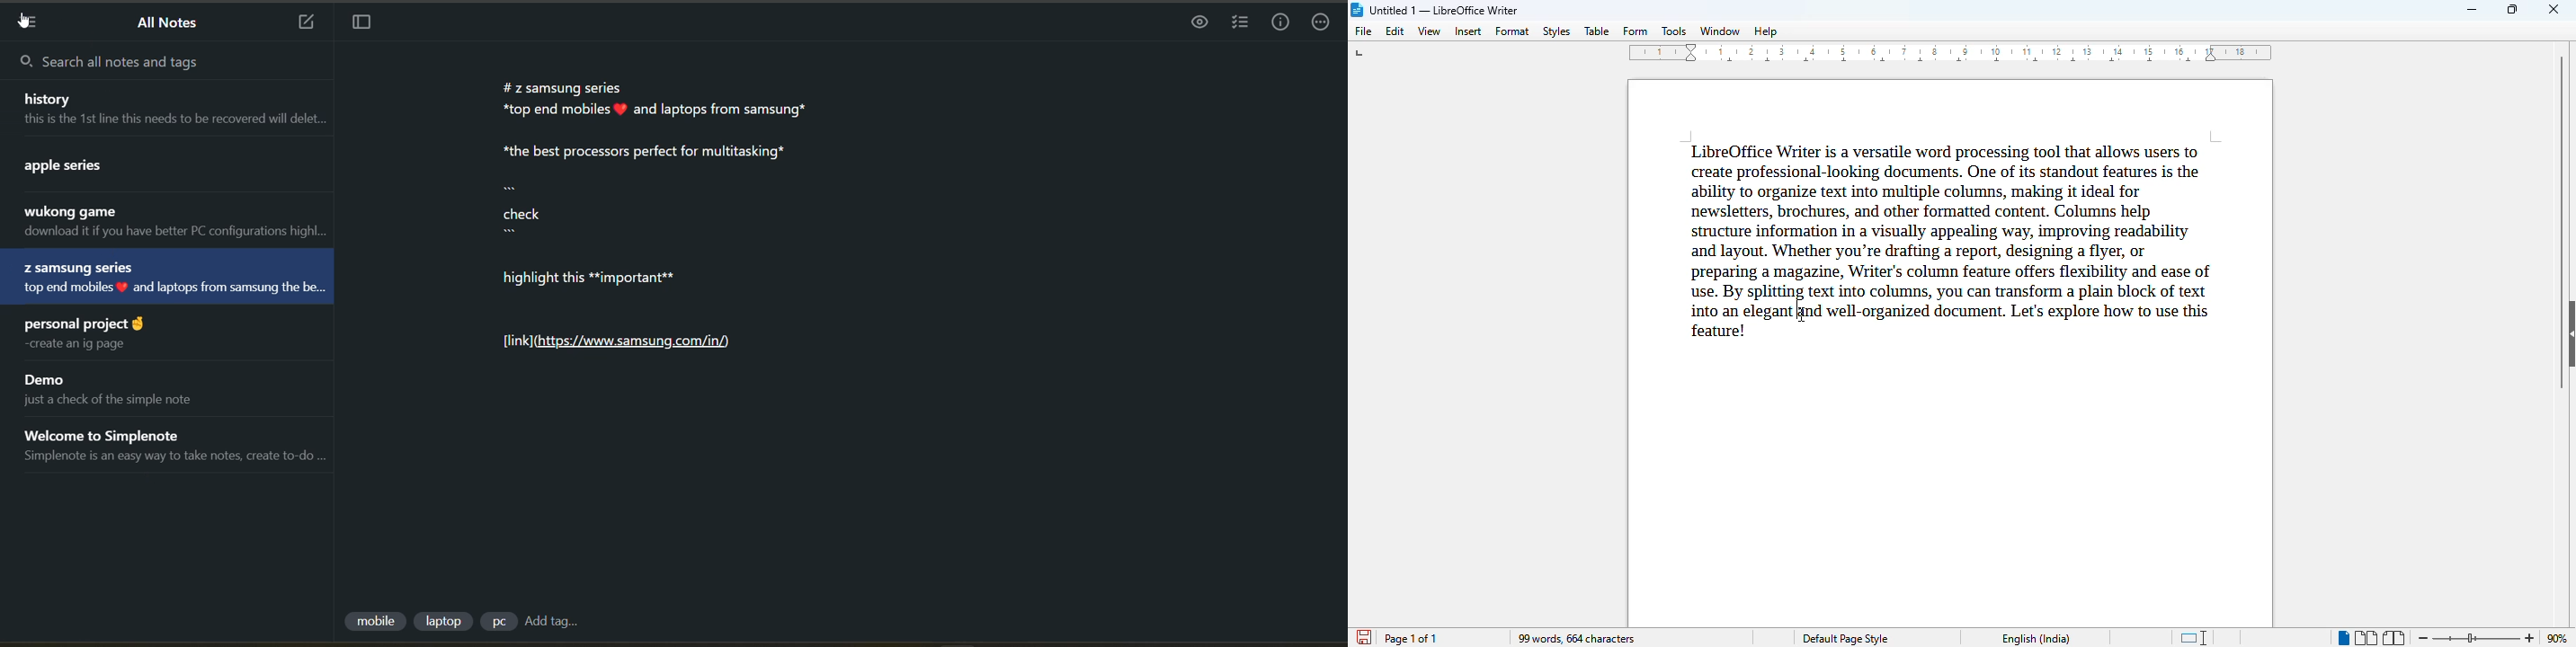 The image size is (2576, 672). What do you see at coordinates (1467, 31) in the screenshot?
I see `insert` at bounding box center [1467, 31].